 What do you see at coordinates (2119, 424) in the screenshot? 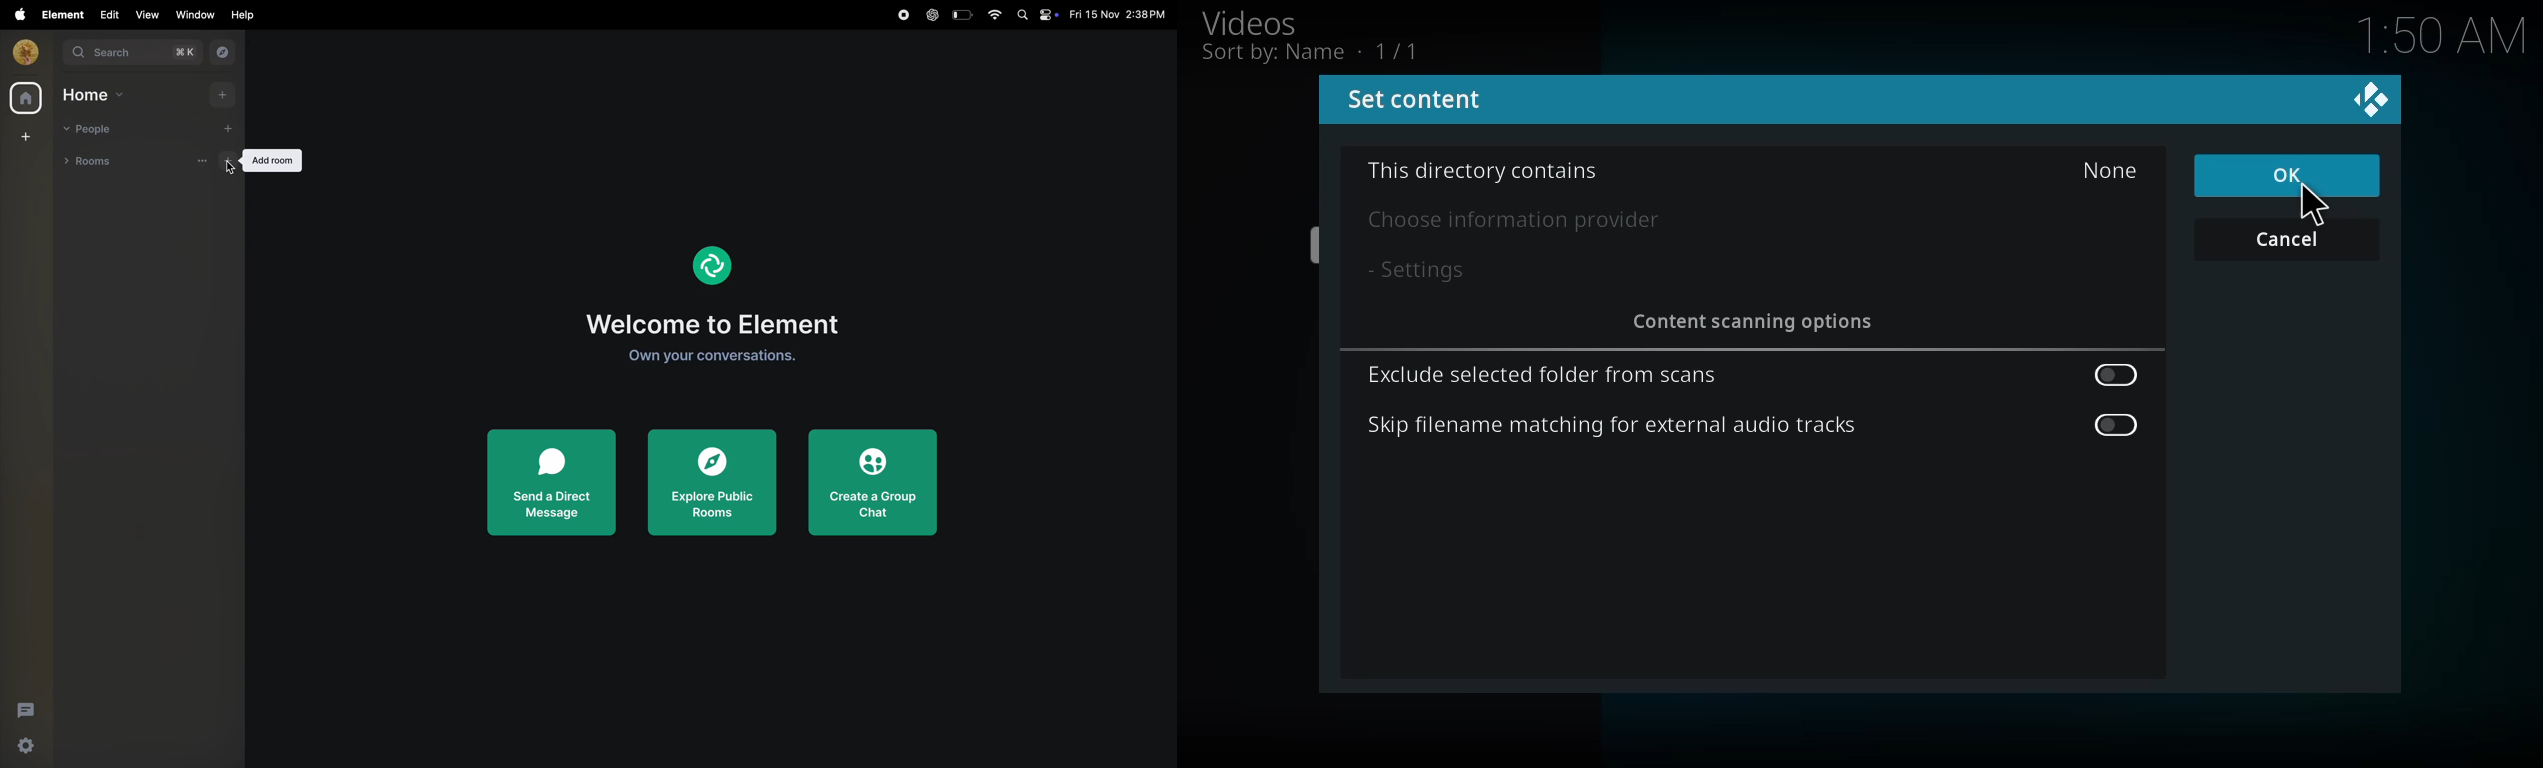
I see `enable` at bounding box center [2119, 424].